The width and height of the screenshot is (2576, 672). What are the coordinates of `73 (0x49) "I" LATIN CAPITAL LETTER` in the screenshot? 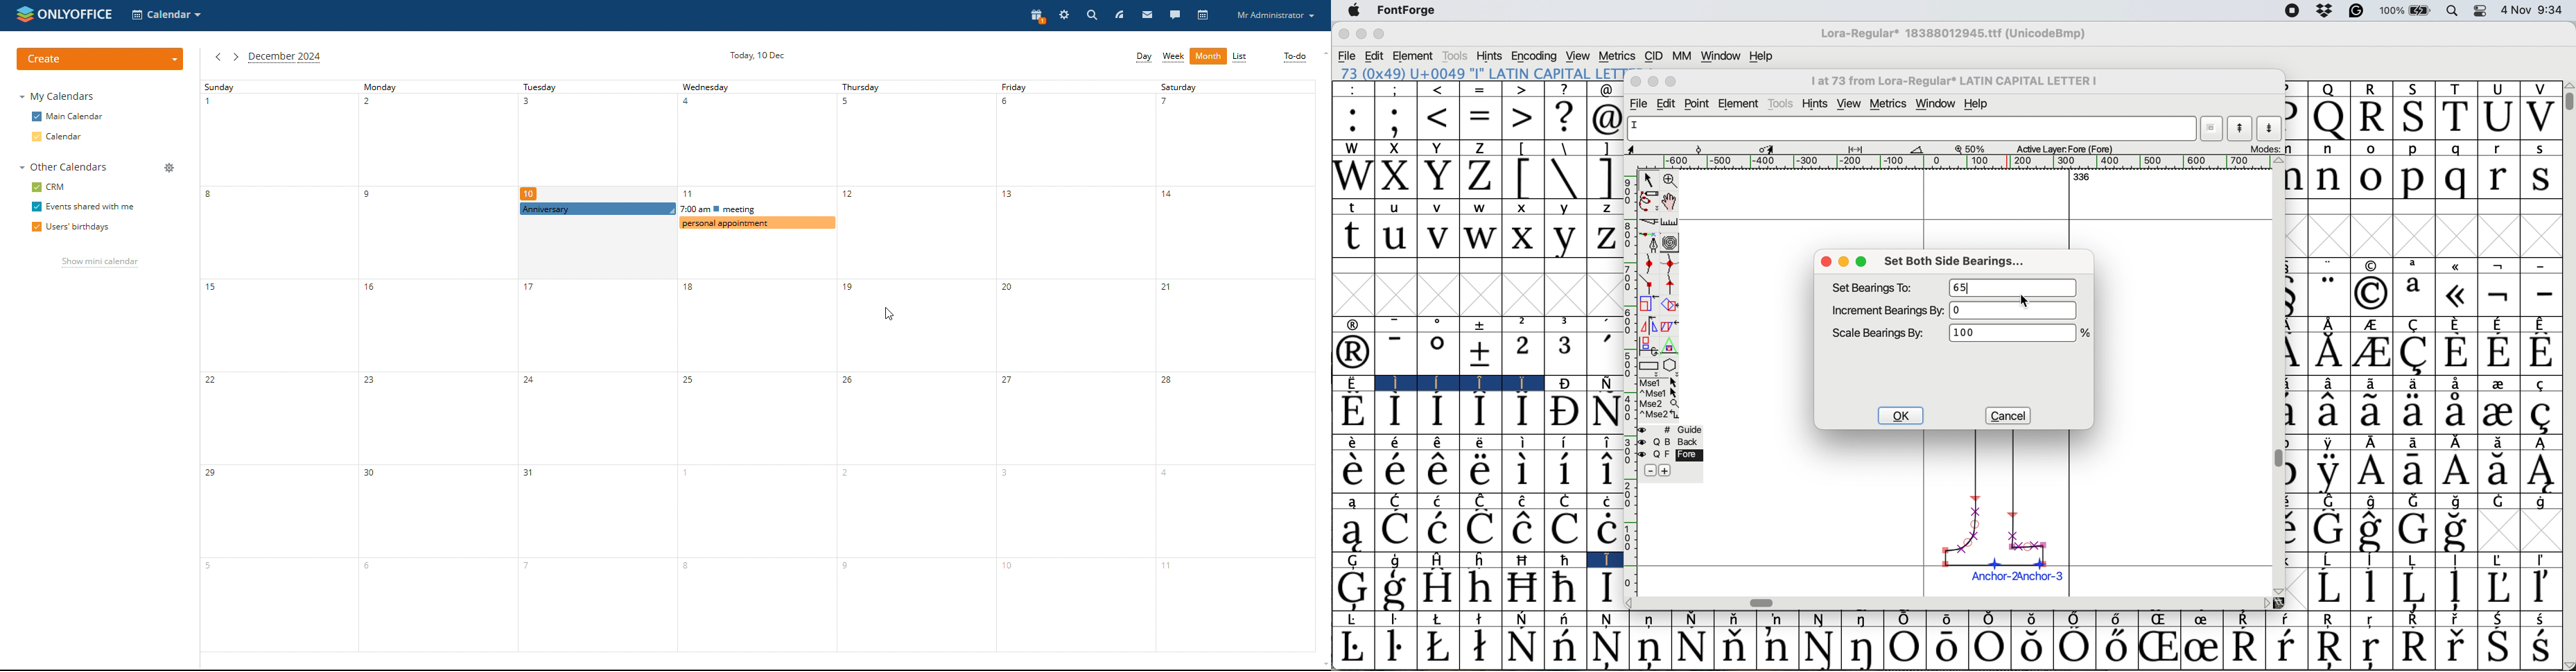 It's located at (1478, 73).